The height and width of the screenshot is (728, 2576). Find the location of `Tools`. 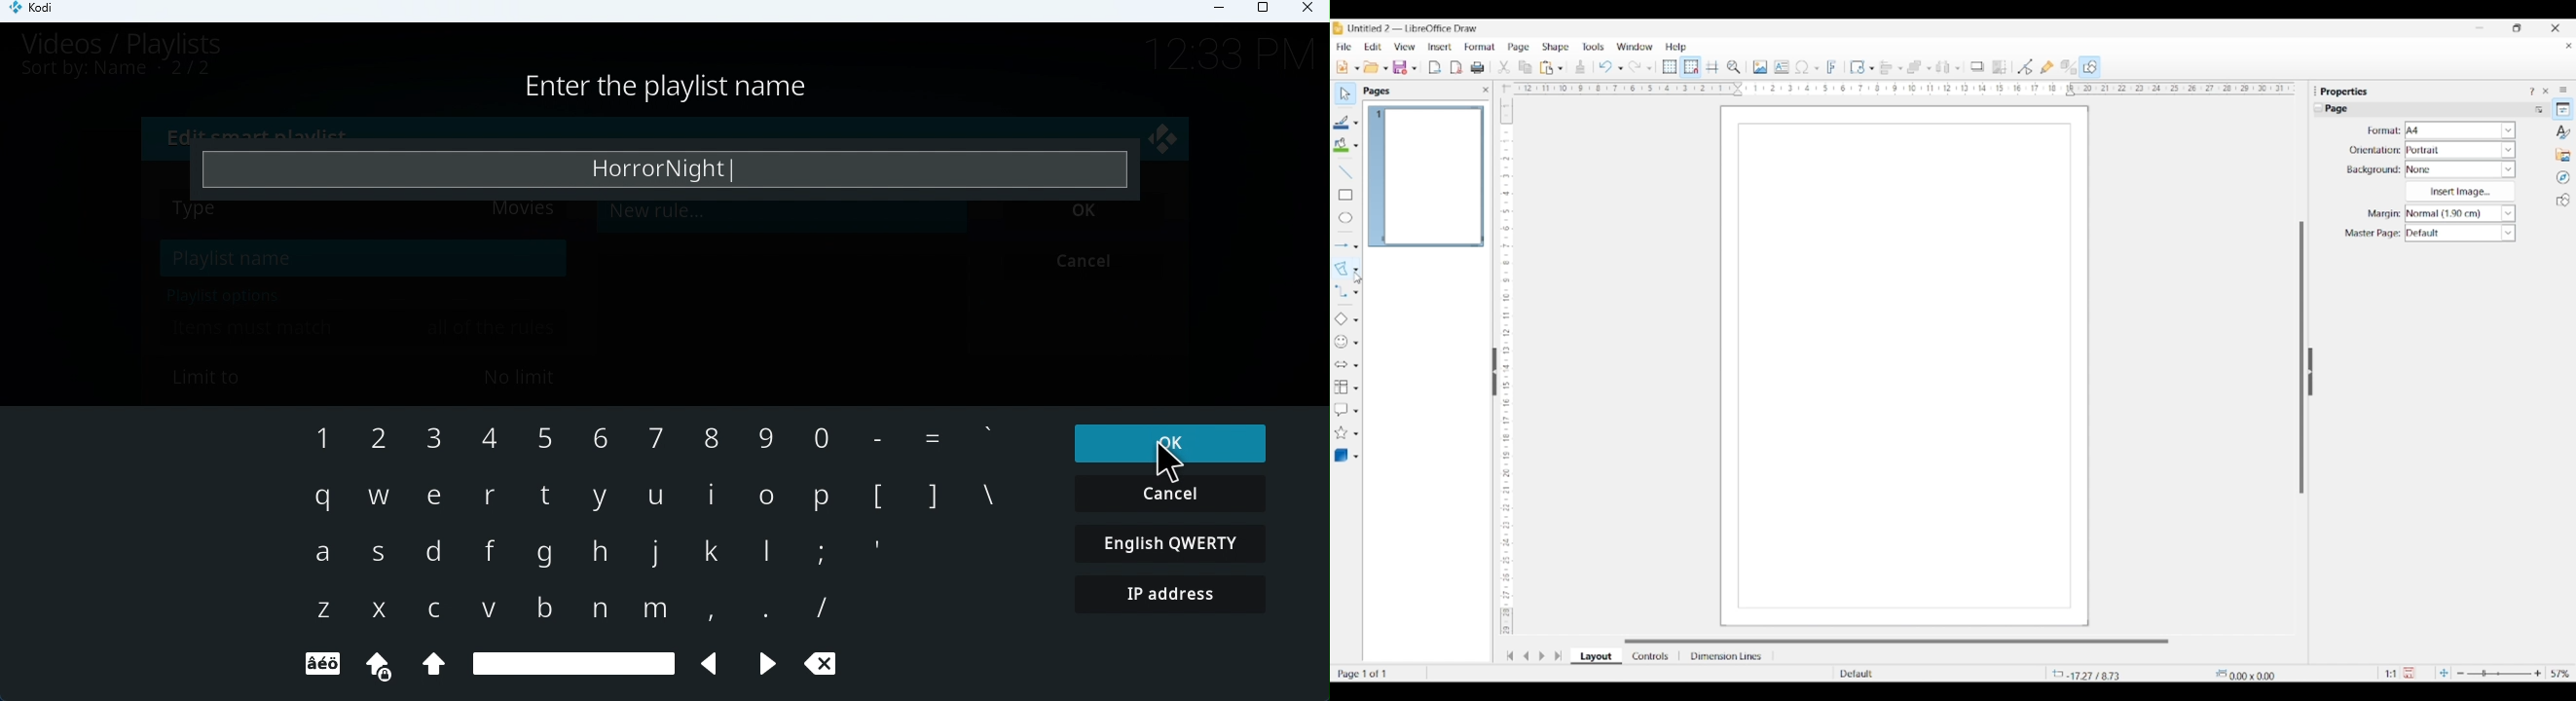

Tools is located at coordinates (1593, 46).